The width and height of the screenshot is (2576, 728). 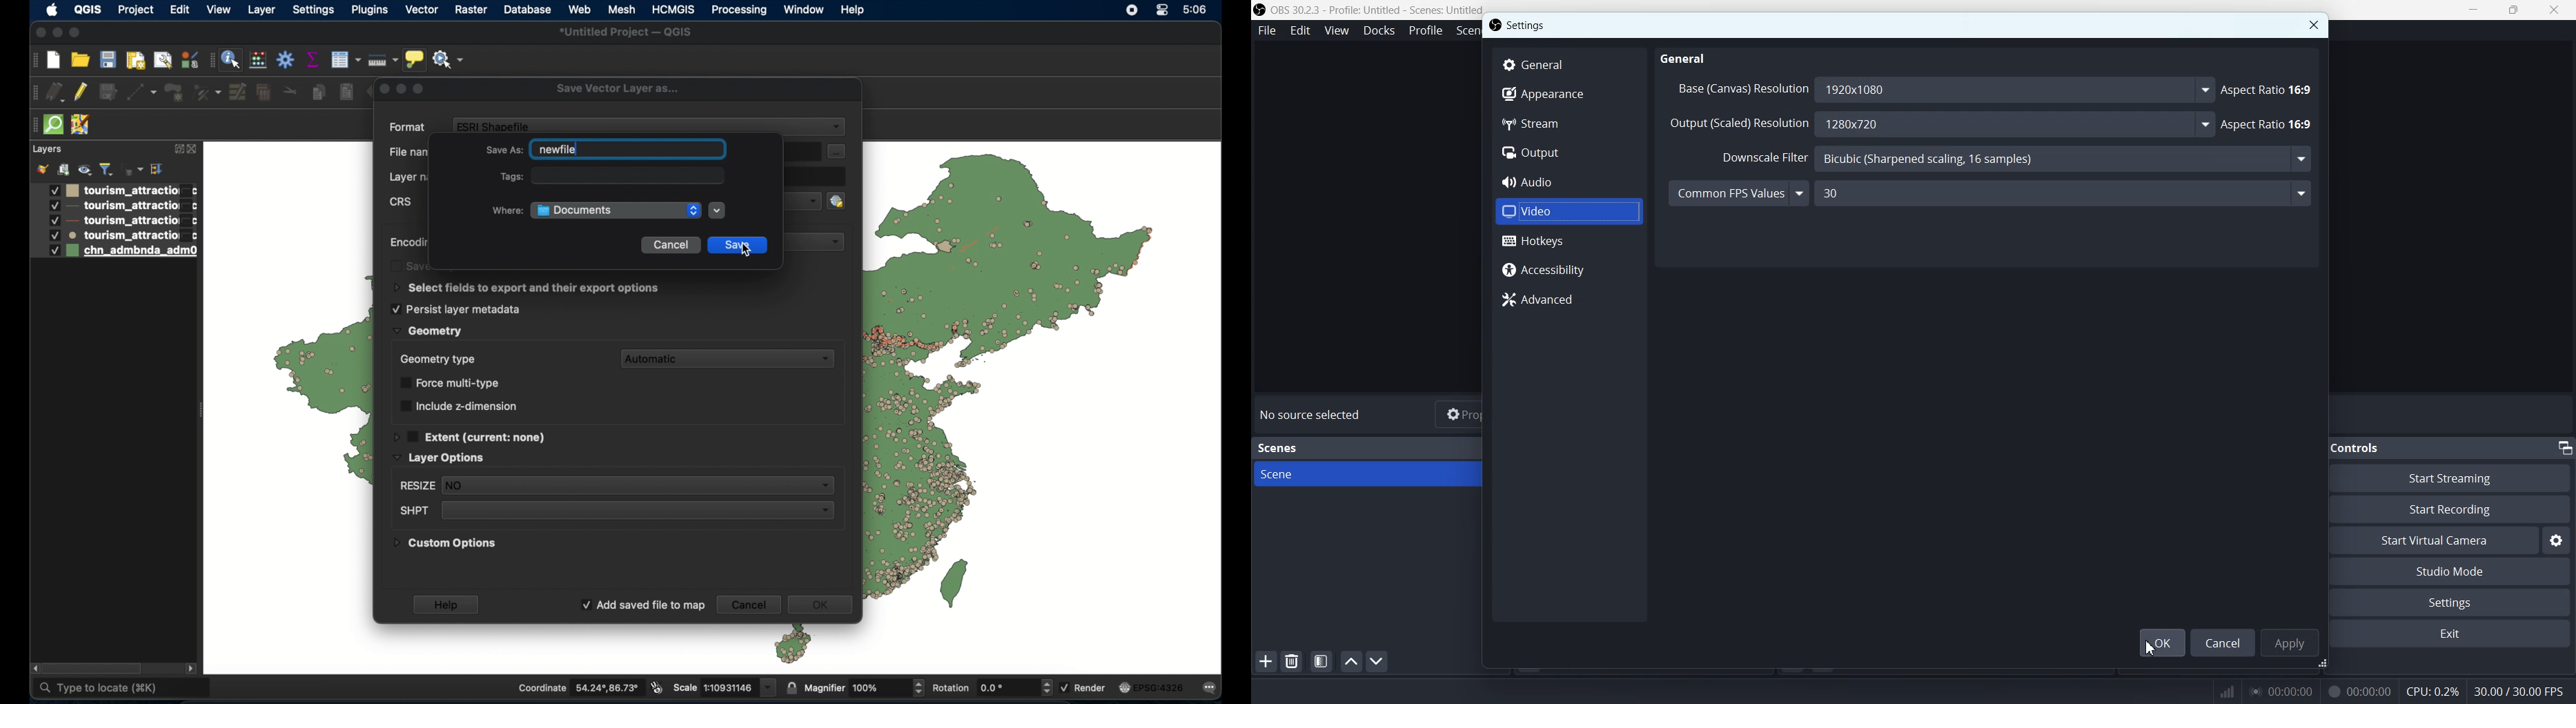 I want to click on custom options, so click(x=446, y=546).